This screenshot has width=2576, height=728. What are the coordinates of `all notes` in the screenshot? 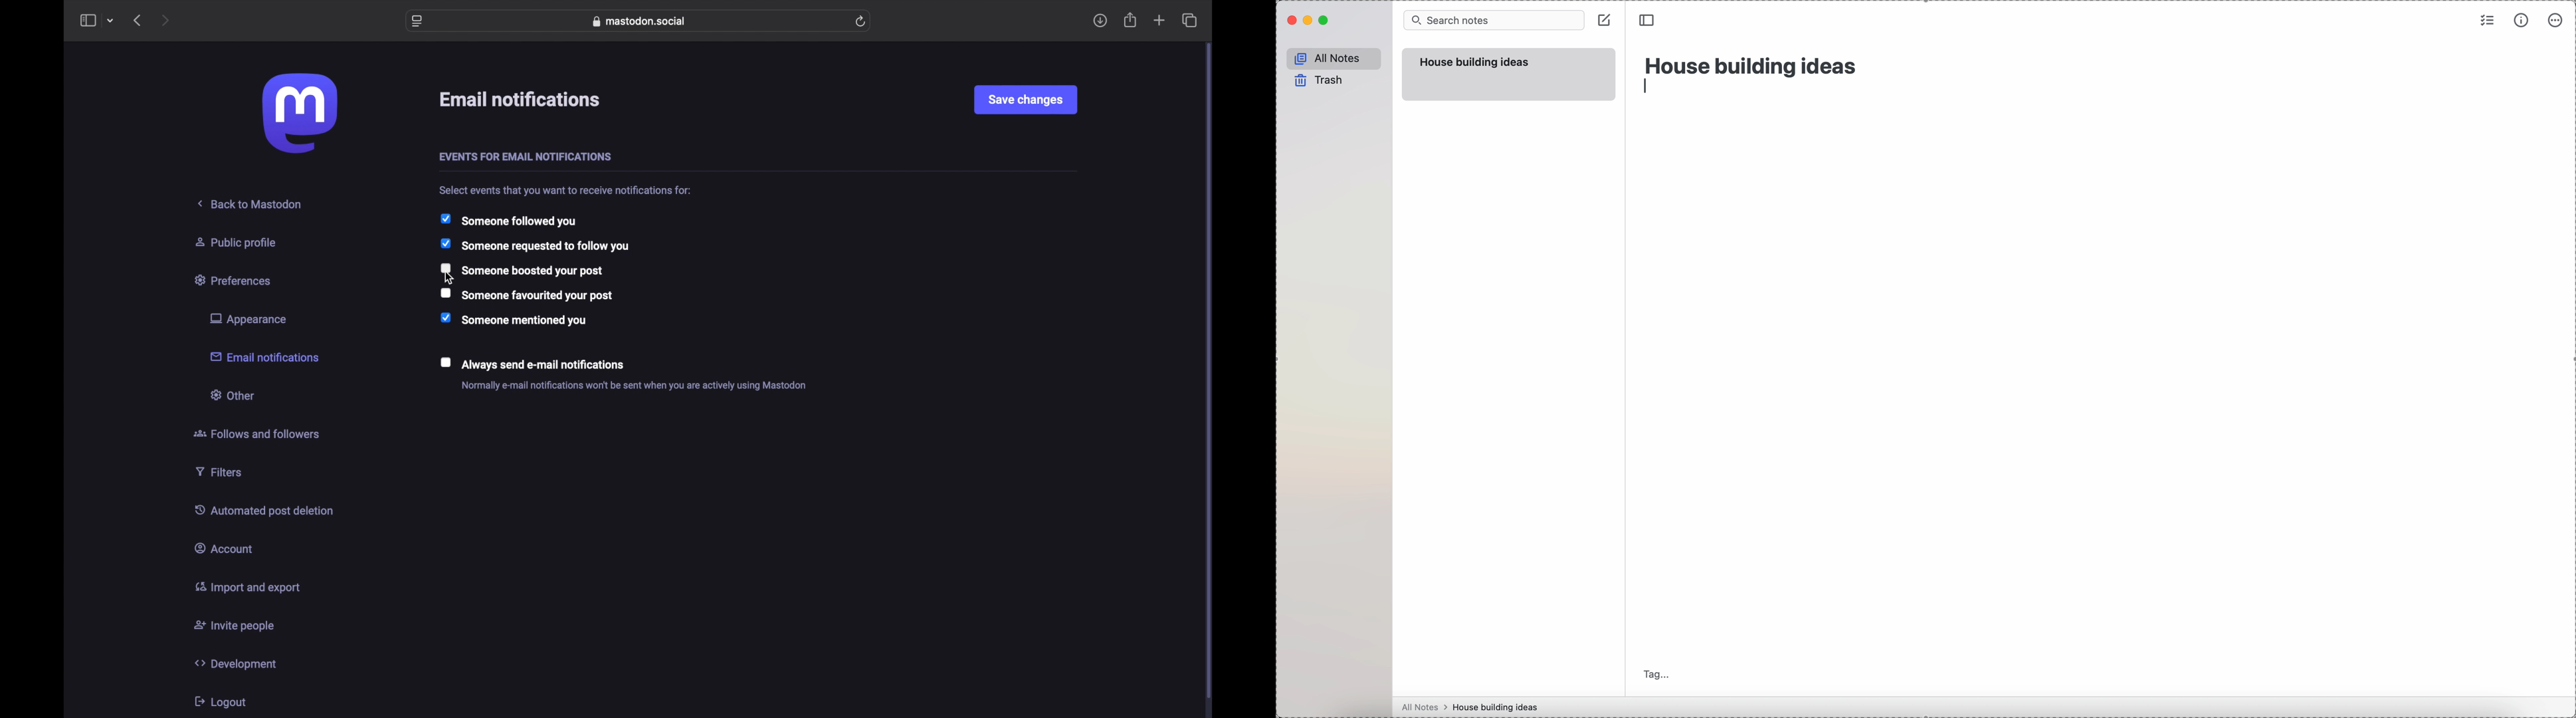 It's located at (1425, 707).